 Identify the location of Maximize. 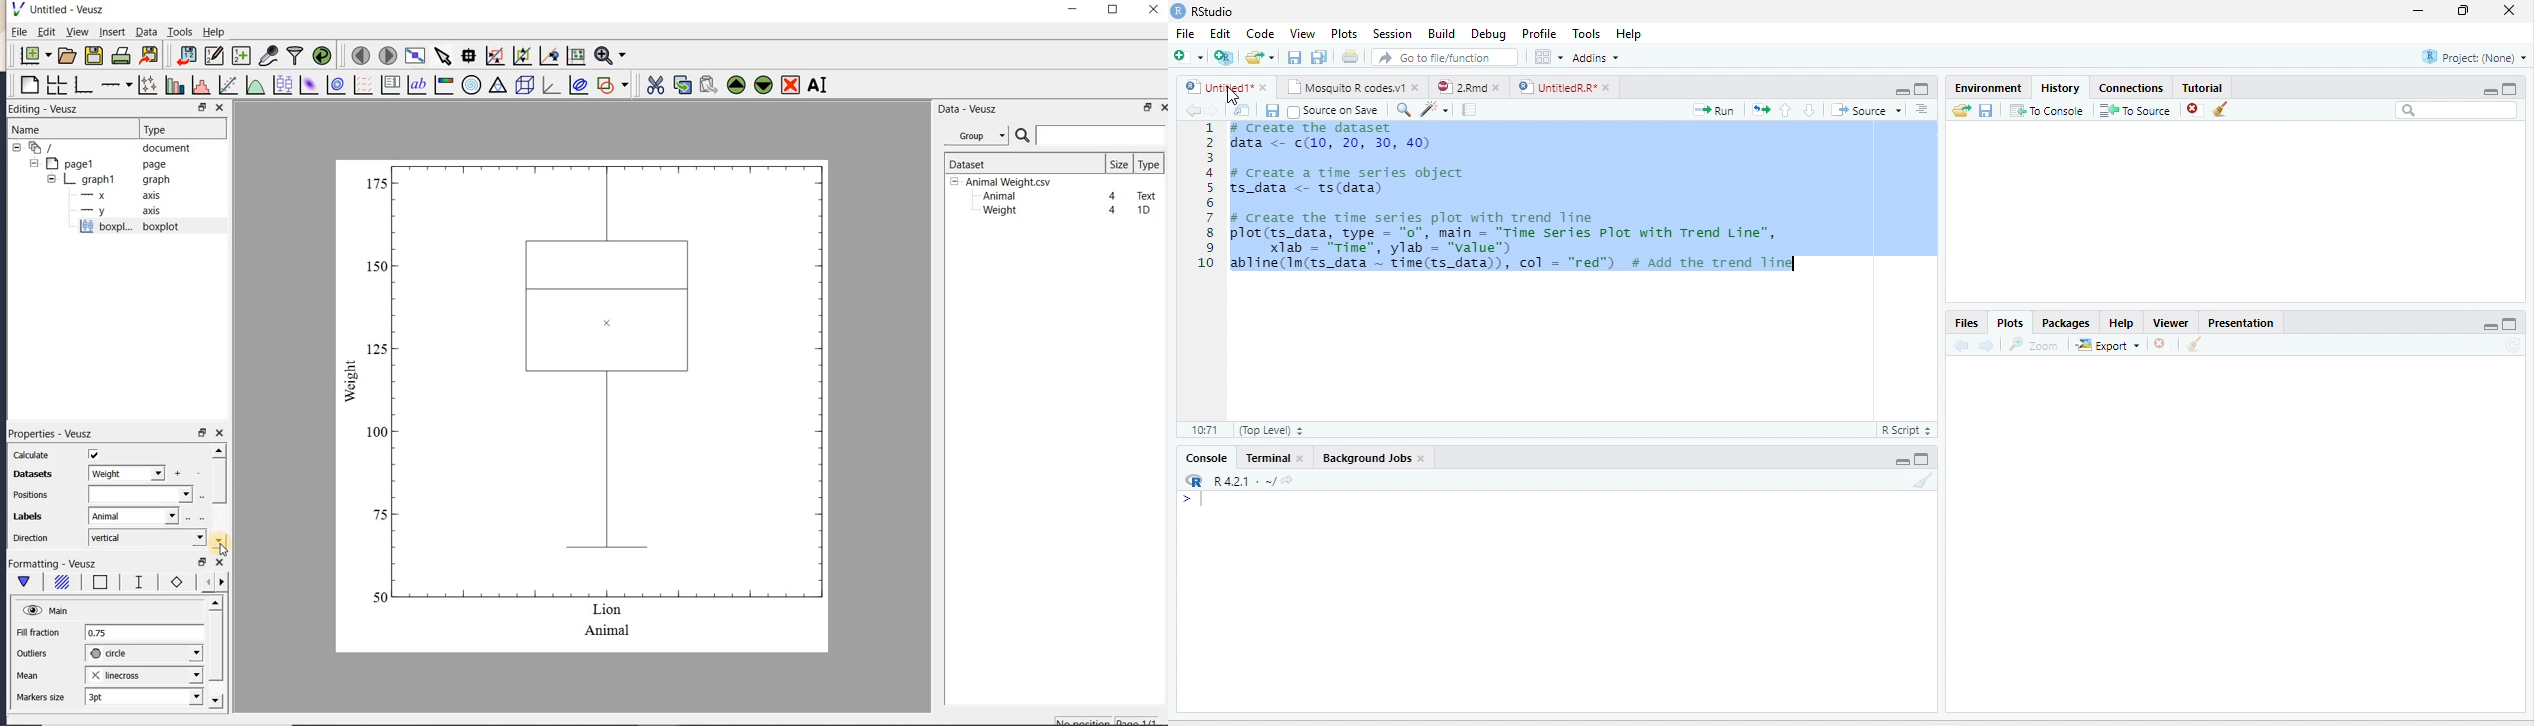
(2510, 88).